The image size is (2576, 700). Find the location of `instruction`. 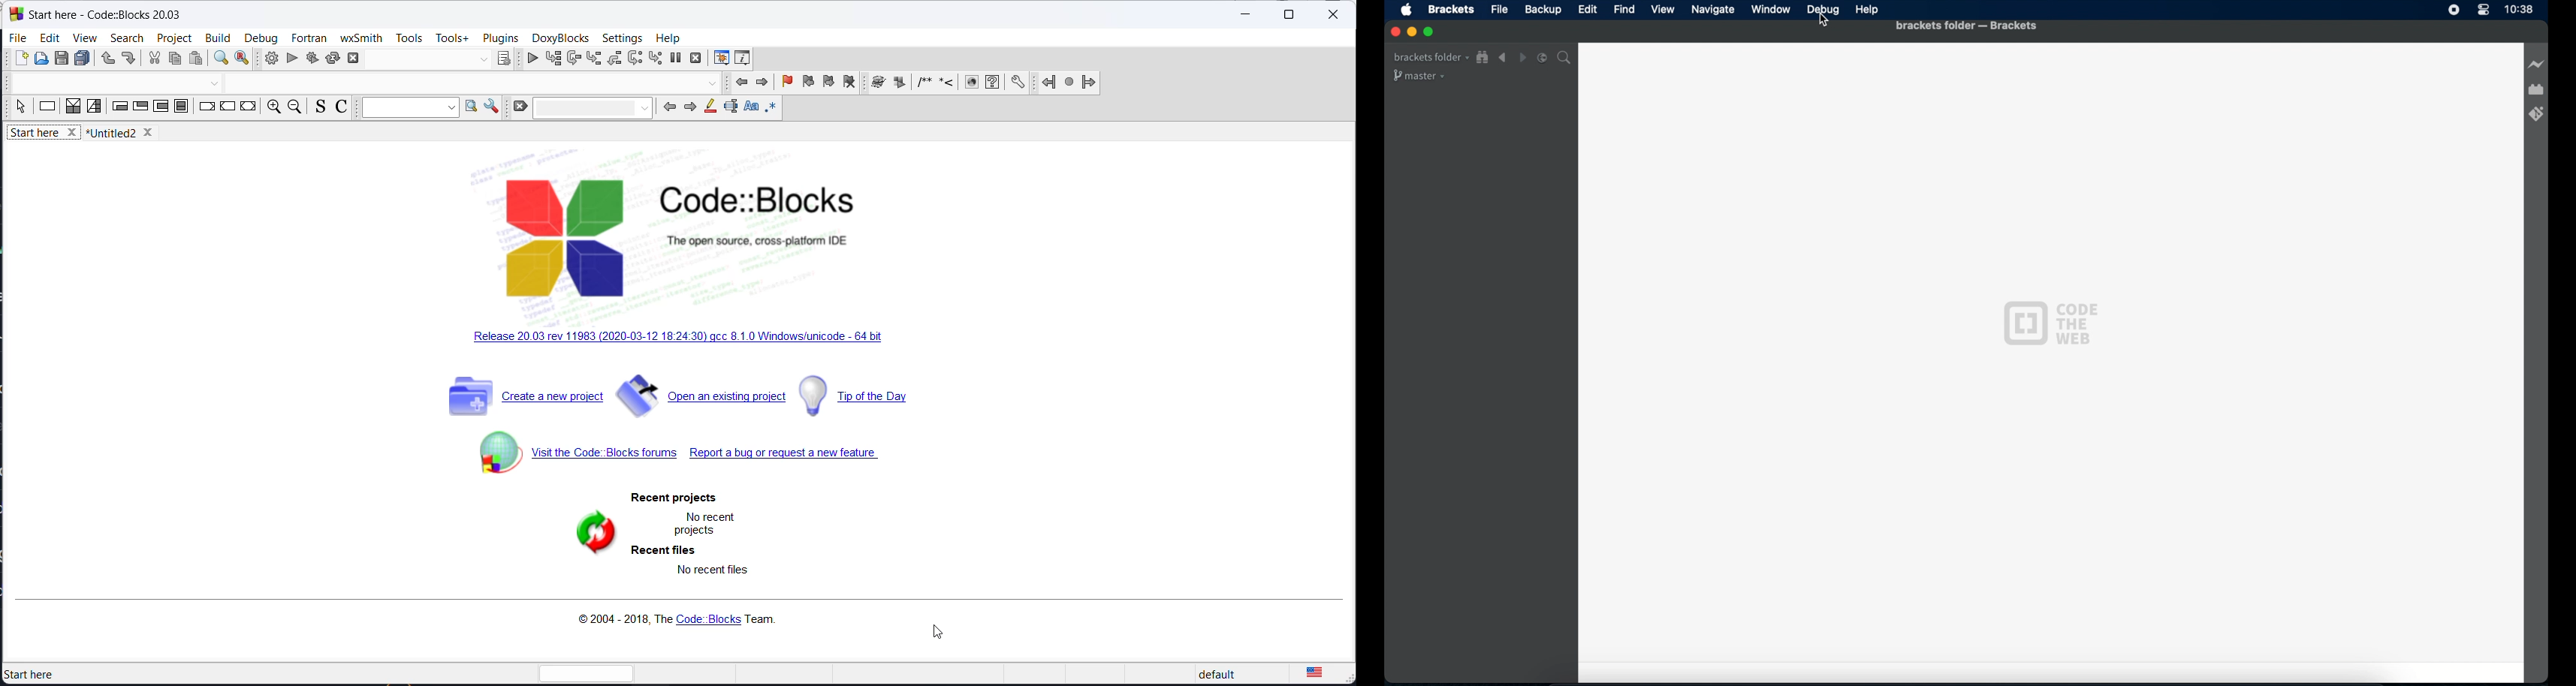

instruction is located at coordinates (47, 108).